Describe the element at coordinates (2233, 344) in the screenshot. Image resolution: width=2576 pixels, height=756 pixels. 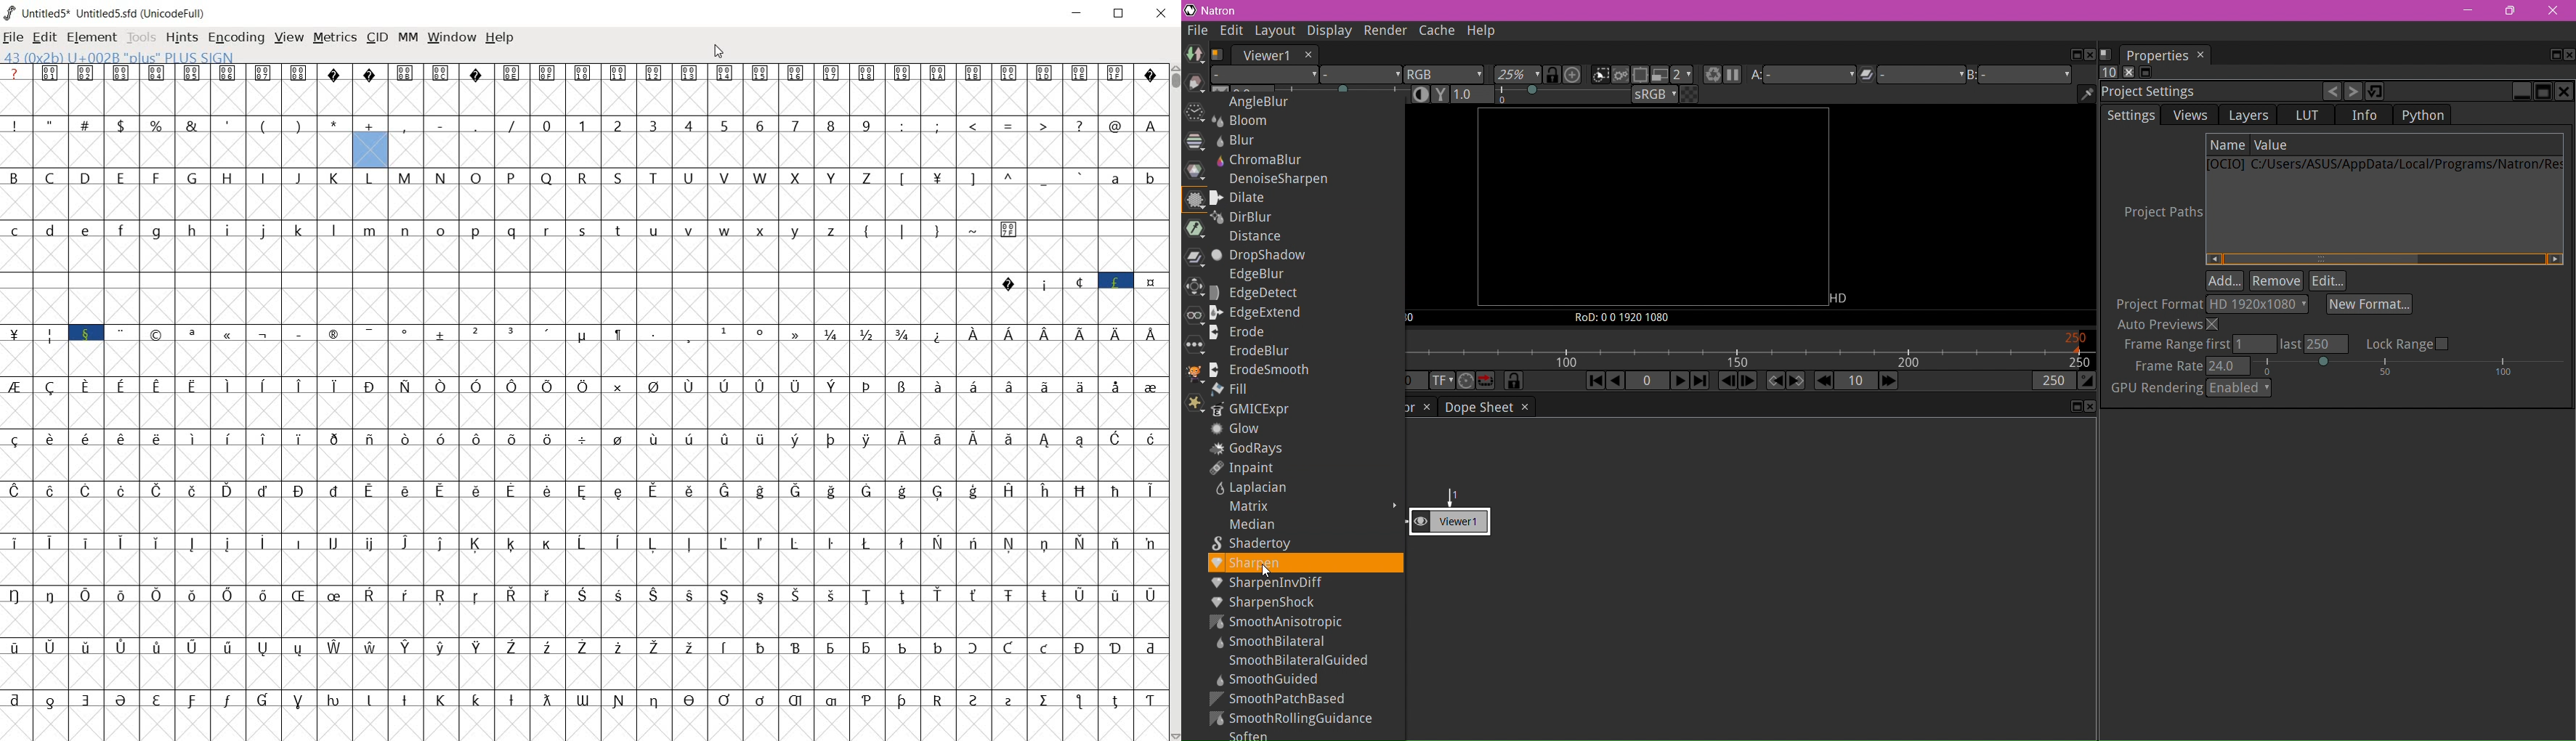
I see `Set the Frame Range first and last` at that location.